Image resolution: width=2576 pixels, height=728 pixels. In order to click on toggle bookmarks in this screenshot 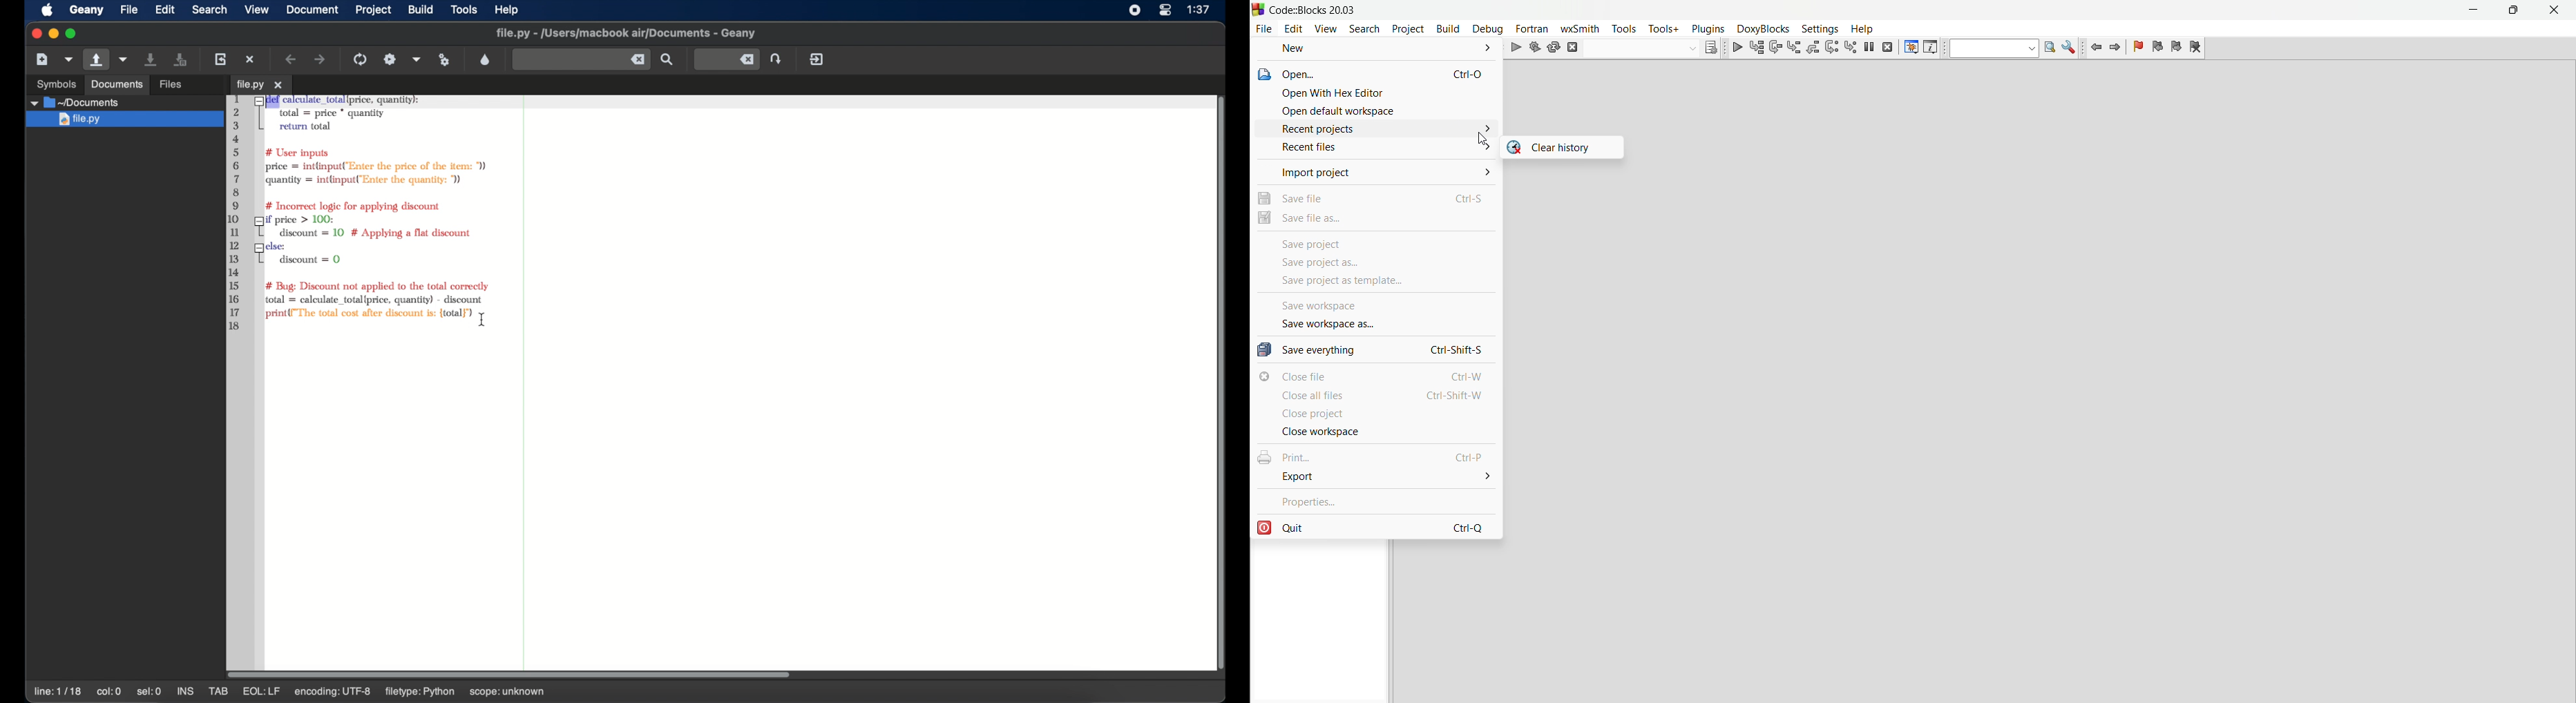, I will do `click(2137, 48)`.